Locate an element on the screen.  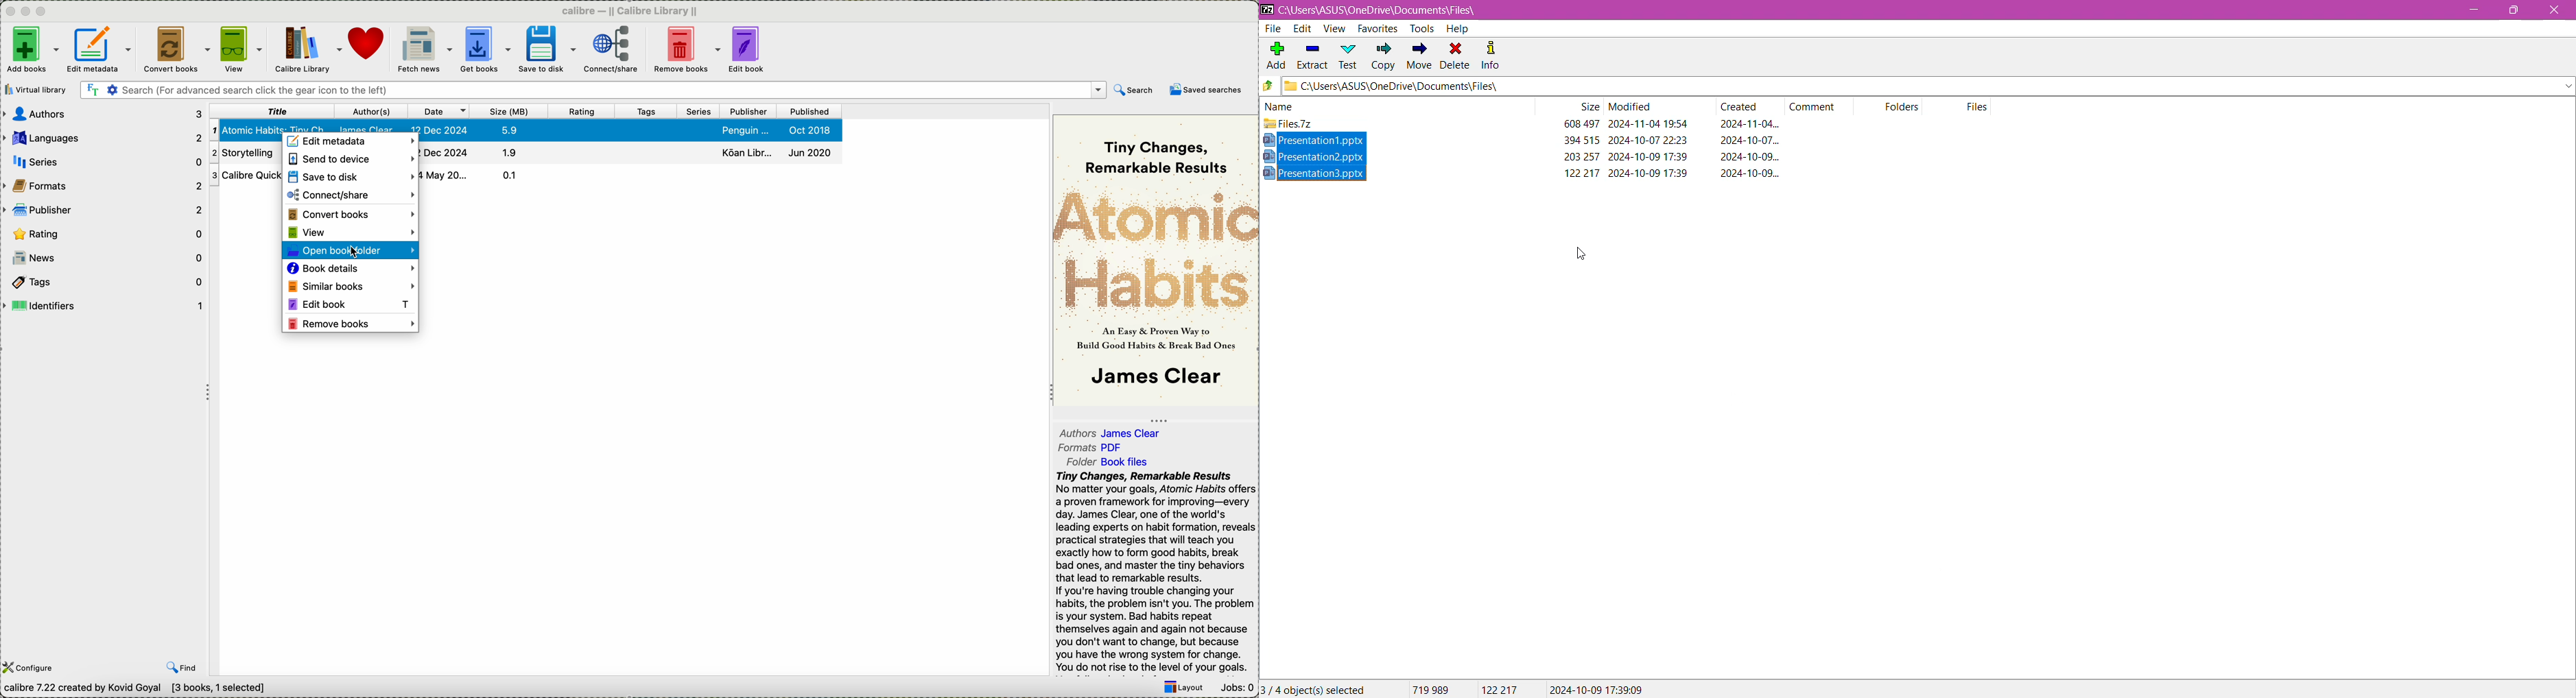
Help is located at coordinates (1457, 29).